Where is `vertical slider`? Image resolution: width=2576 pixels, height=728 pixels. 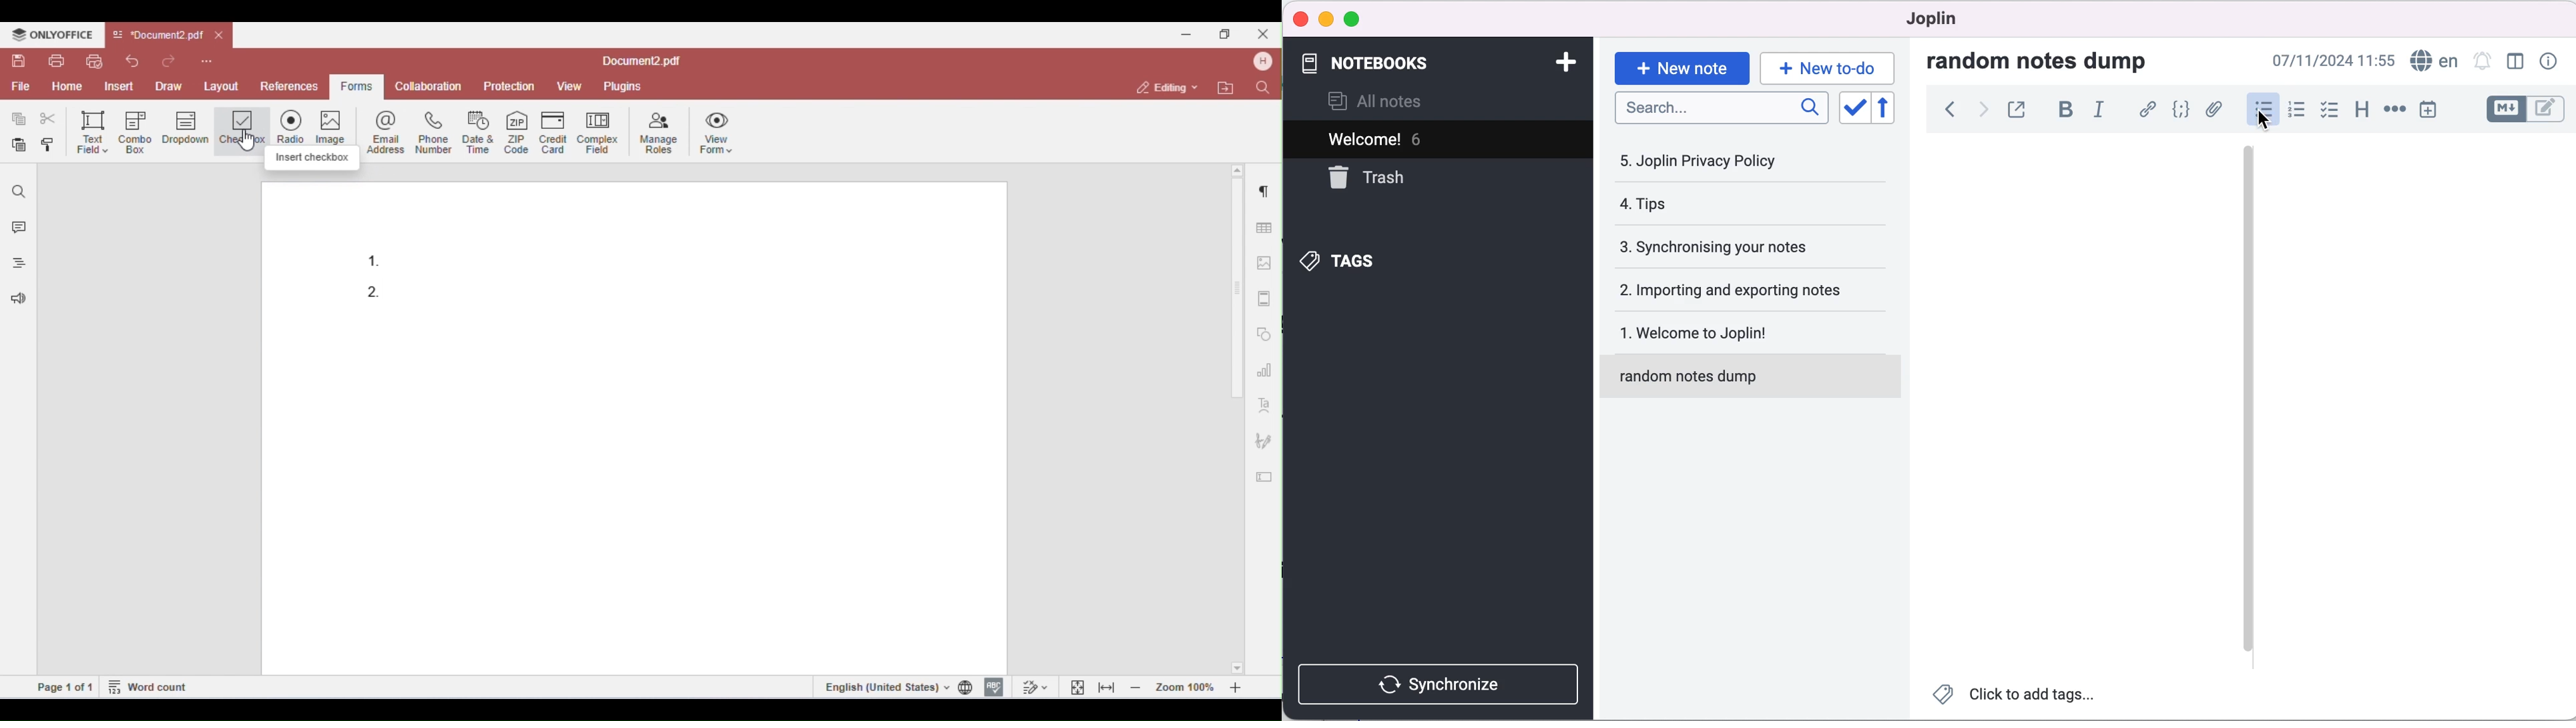
vertical slider is located at coordinates (2250, 177).